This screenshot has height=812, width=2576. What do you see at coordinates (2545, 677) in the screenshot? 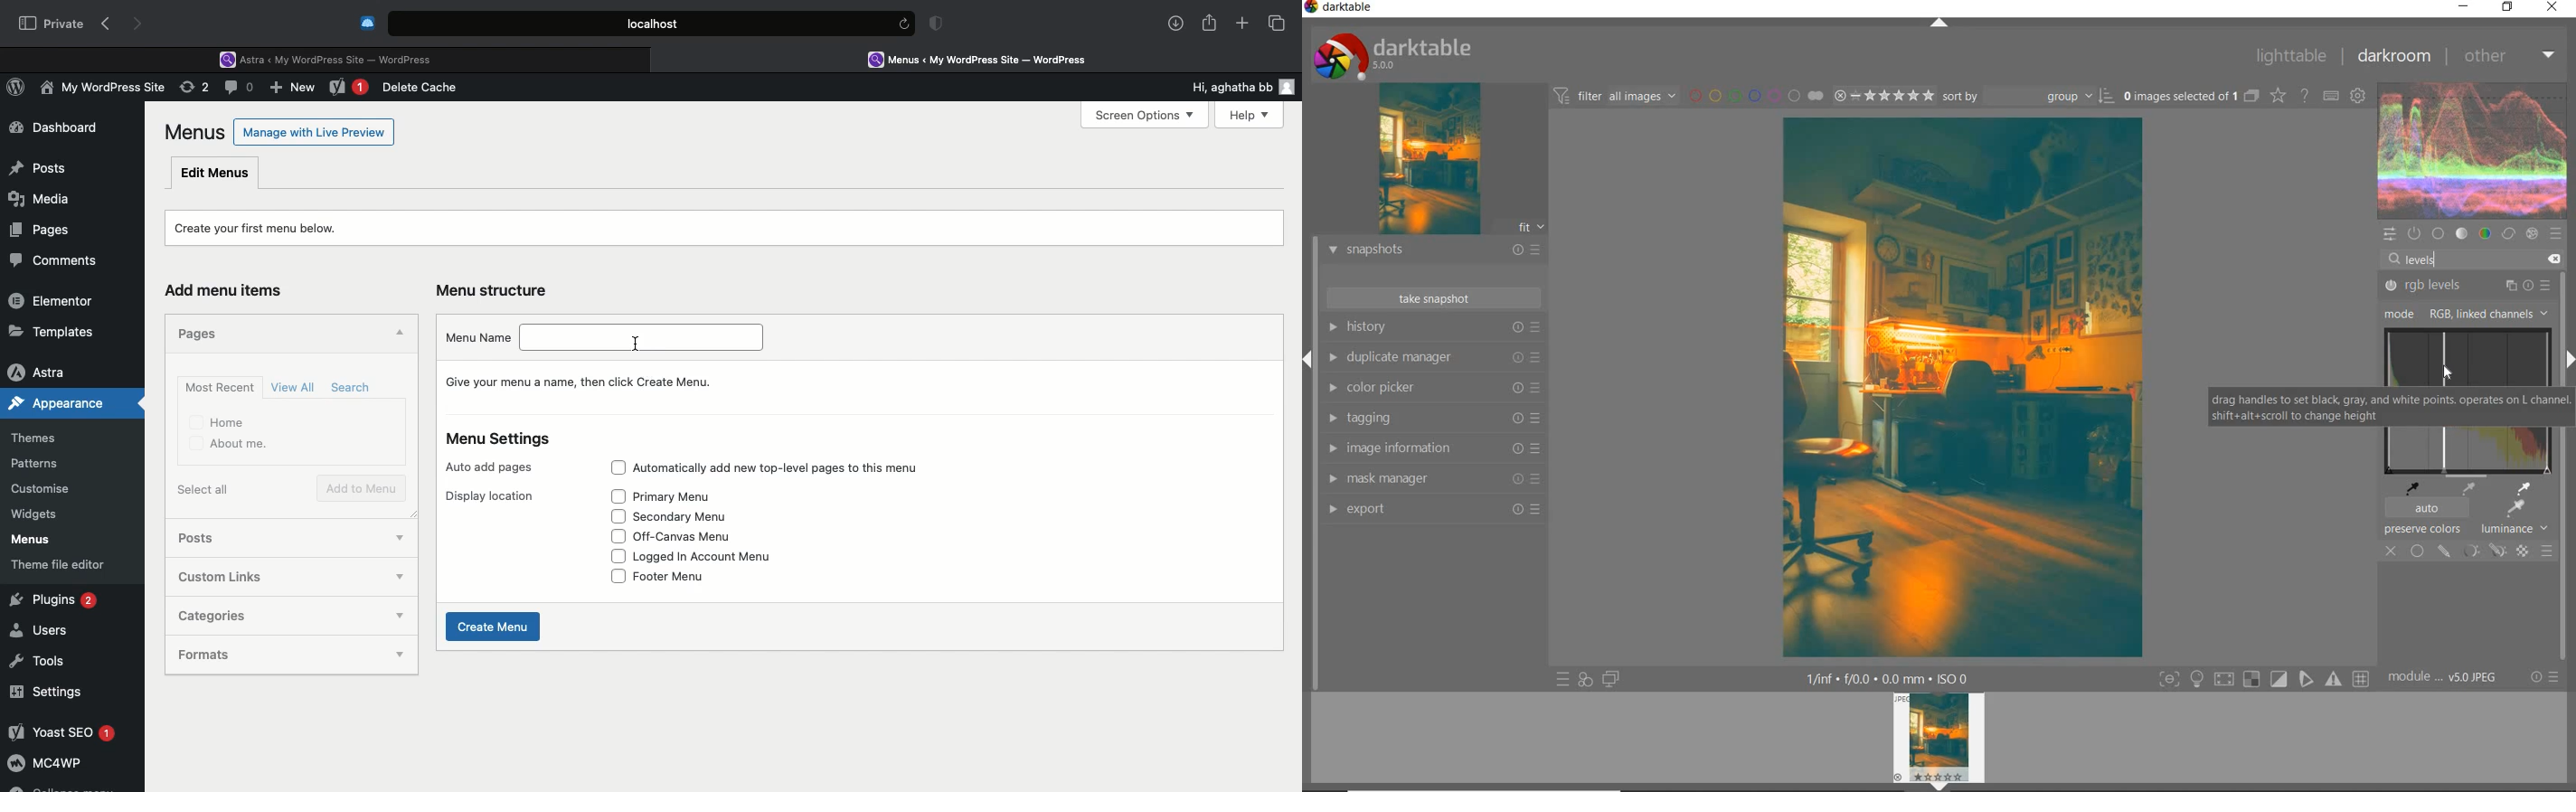
I see `reset or presets & preferences` at bounding box center [2545, 677].